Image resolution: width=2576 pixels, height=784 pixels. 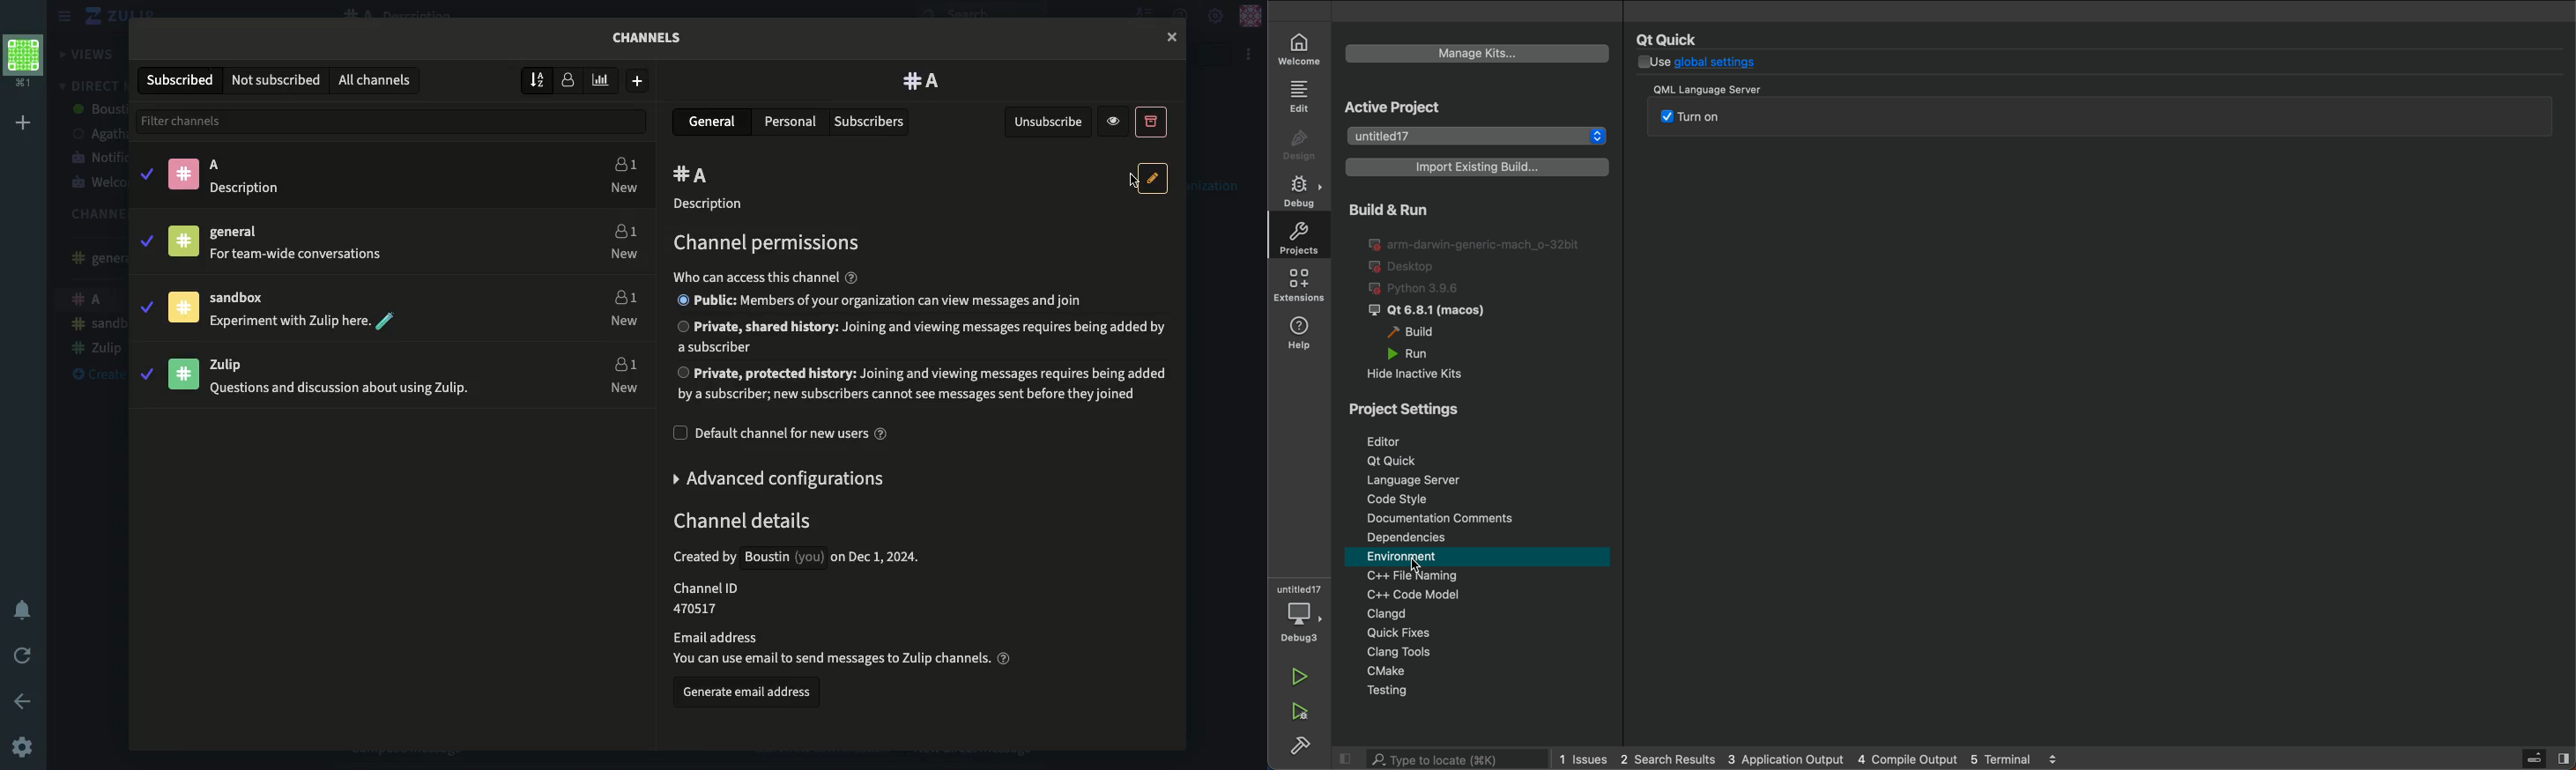 What do you see at coordinates (1154, 178) in the screenshot?
I see `Edit` at bounding box center [1154, 178].